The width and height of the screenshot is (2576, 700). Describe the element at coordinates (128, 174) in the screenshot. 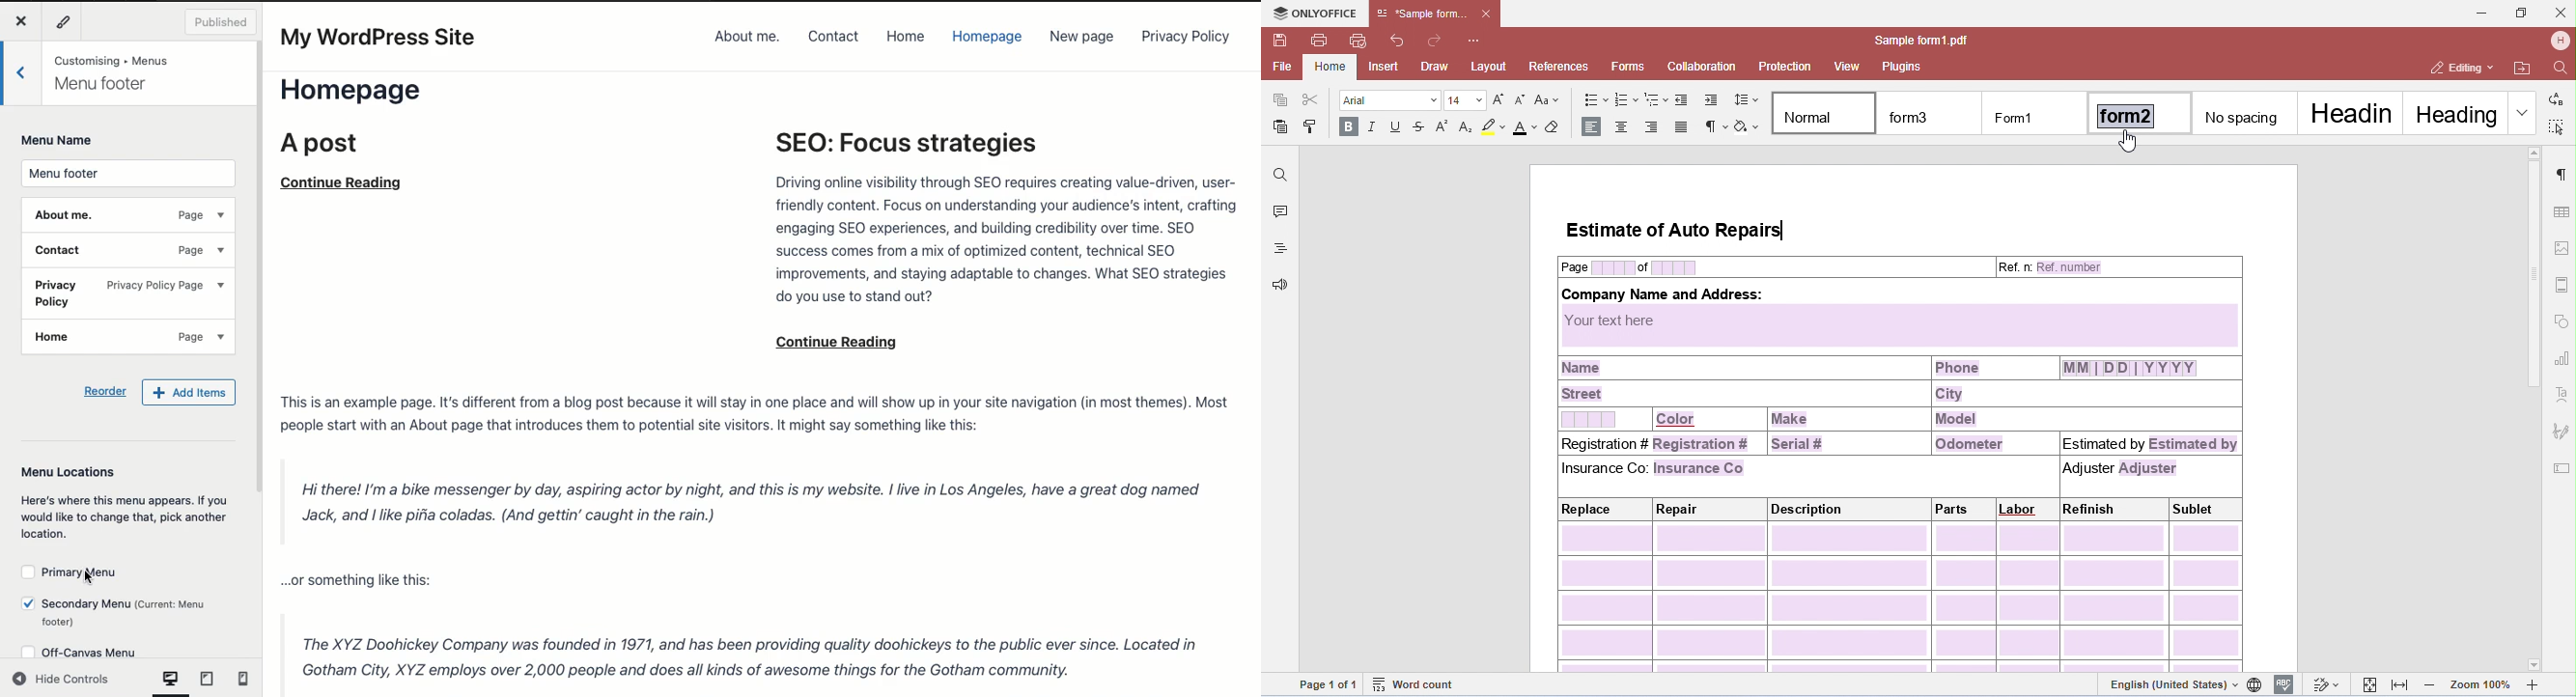

I see `Menu footer` at that location.